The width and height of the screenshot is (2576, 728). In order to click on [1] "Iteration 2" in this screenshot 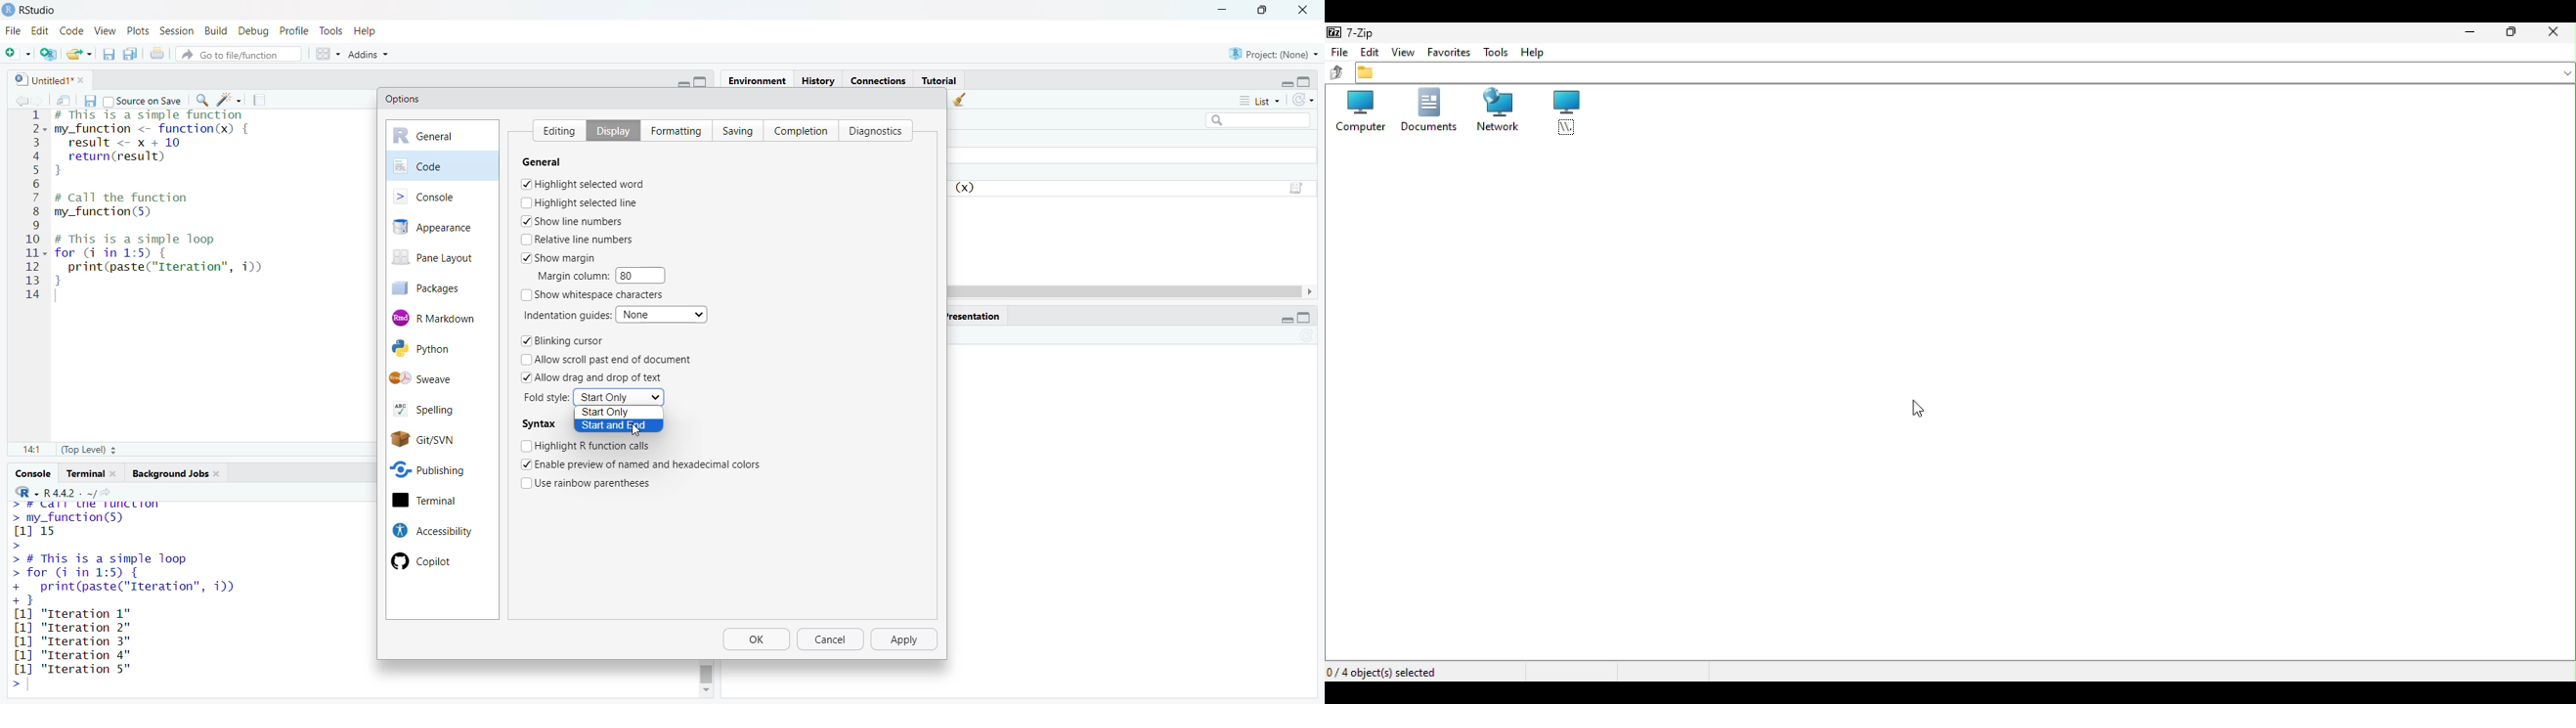, I will do `click(75, 627)`.